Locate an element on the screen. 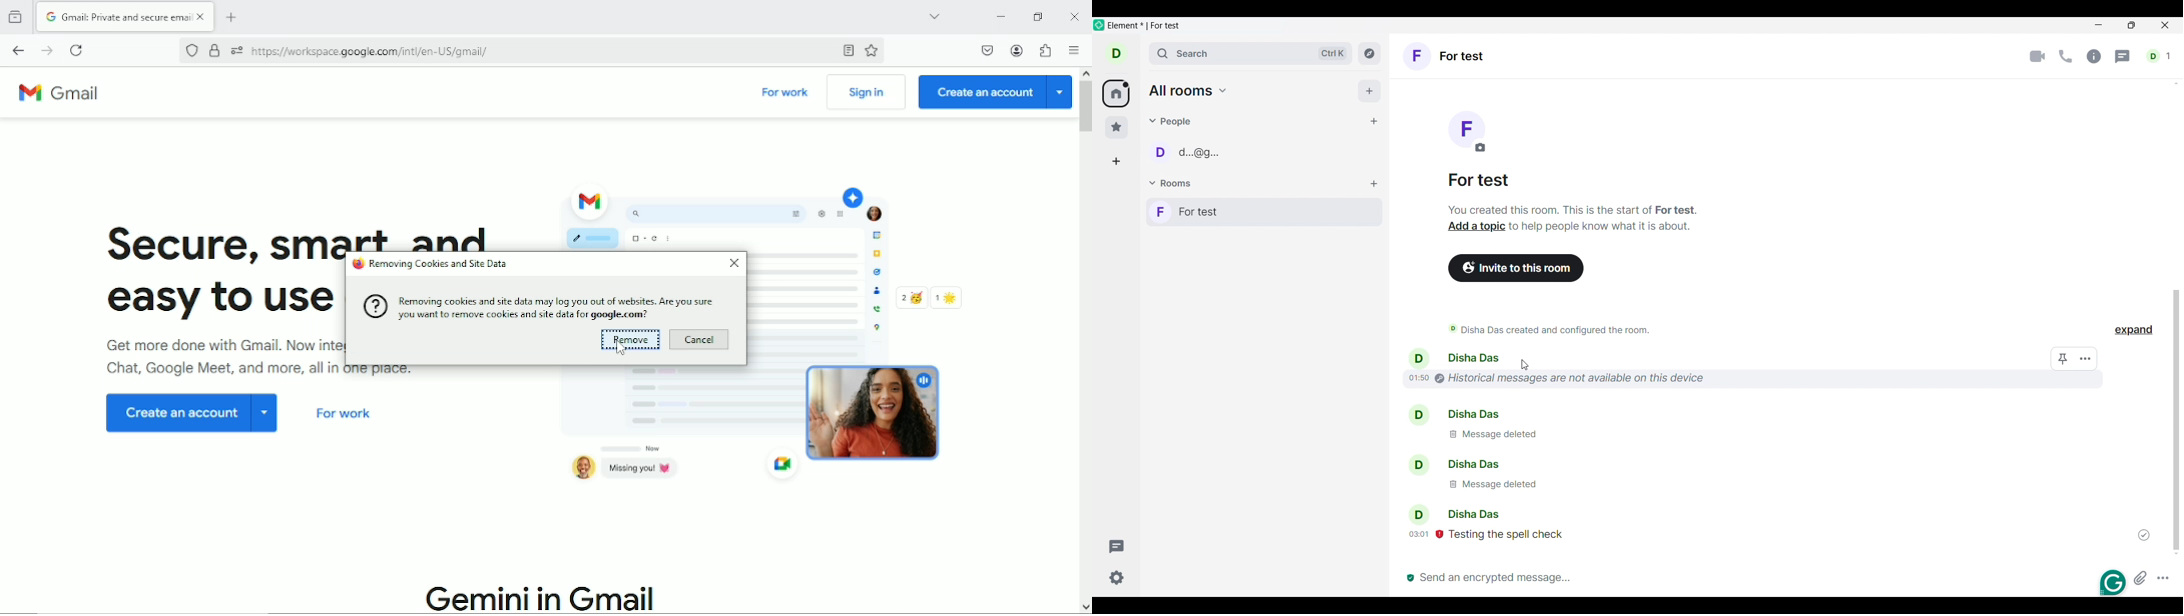 The height and width of the screenshot is (616, 2184). to help people know what it is about is located at coordinates (1603, 227).